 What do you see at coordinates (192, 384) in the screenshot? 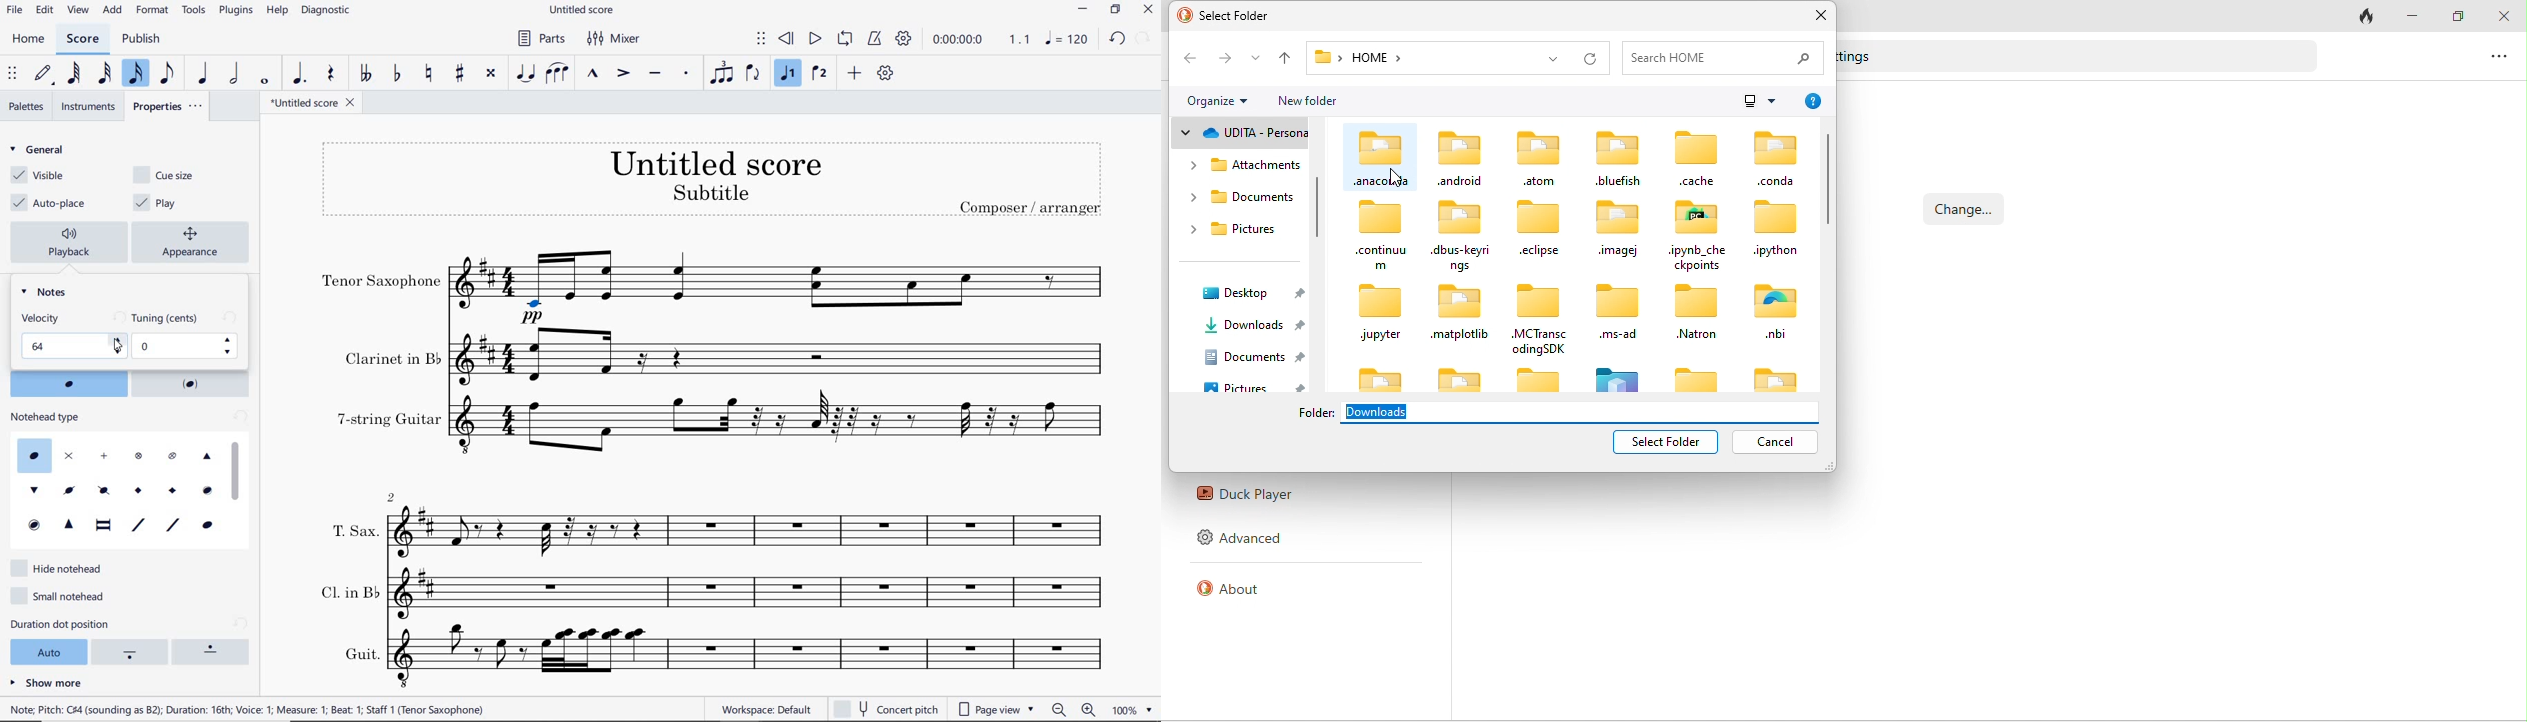
I see `Notehead parentheses` at bounding box center [192, 384].